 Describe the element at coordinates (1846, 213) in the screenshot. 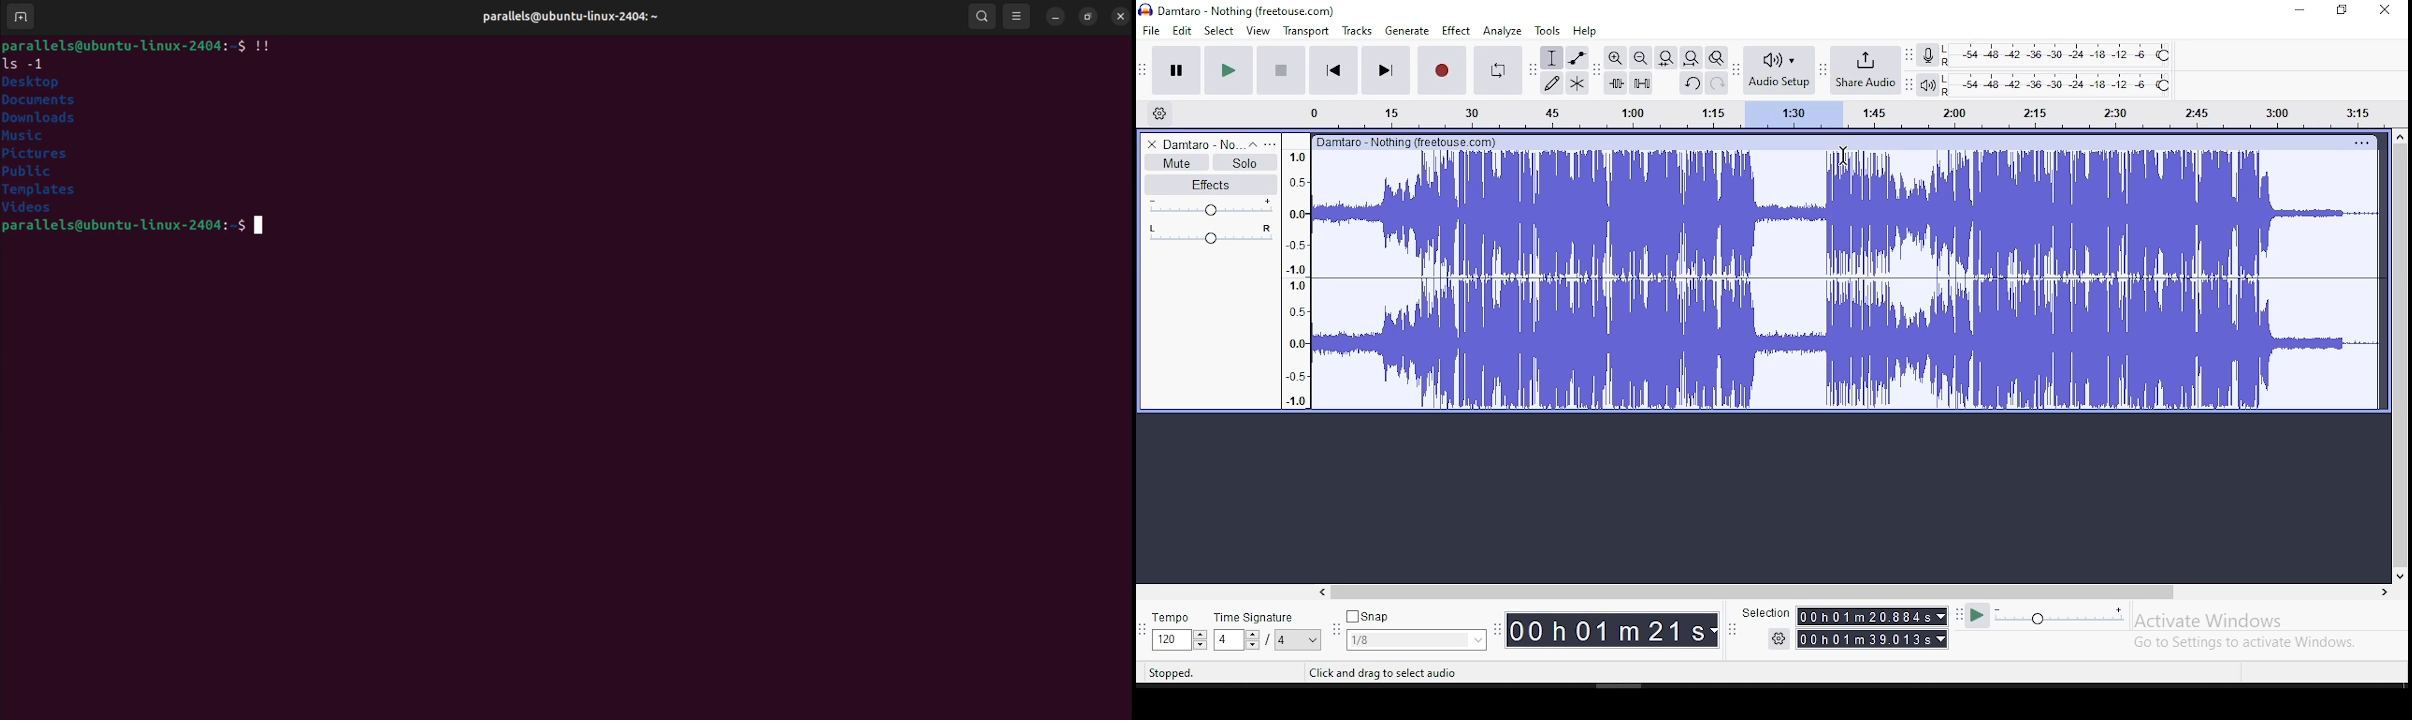

I see `audio track` at that location.